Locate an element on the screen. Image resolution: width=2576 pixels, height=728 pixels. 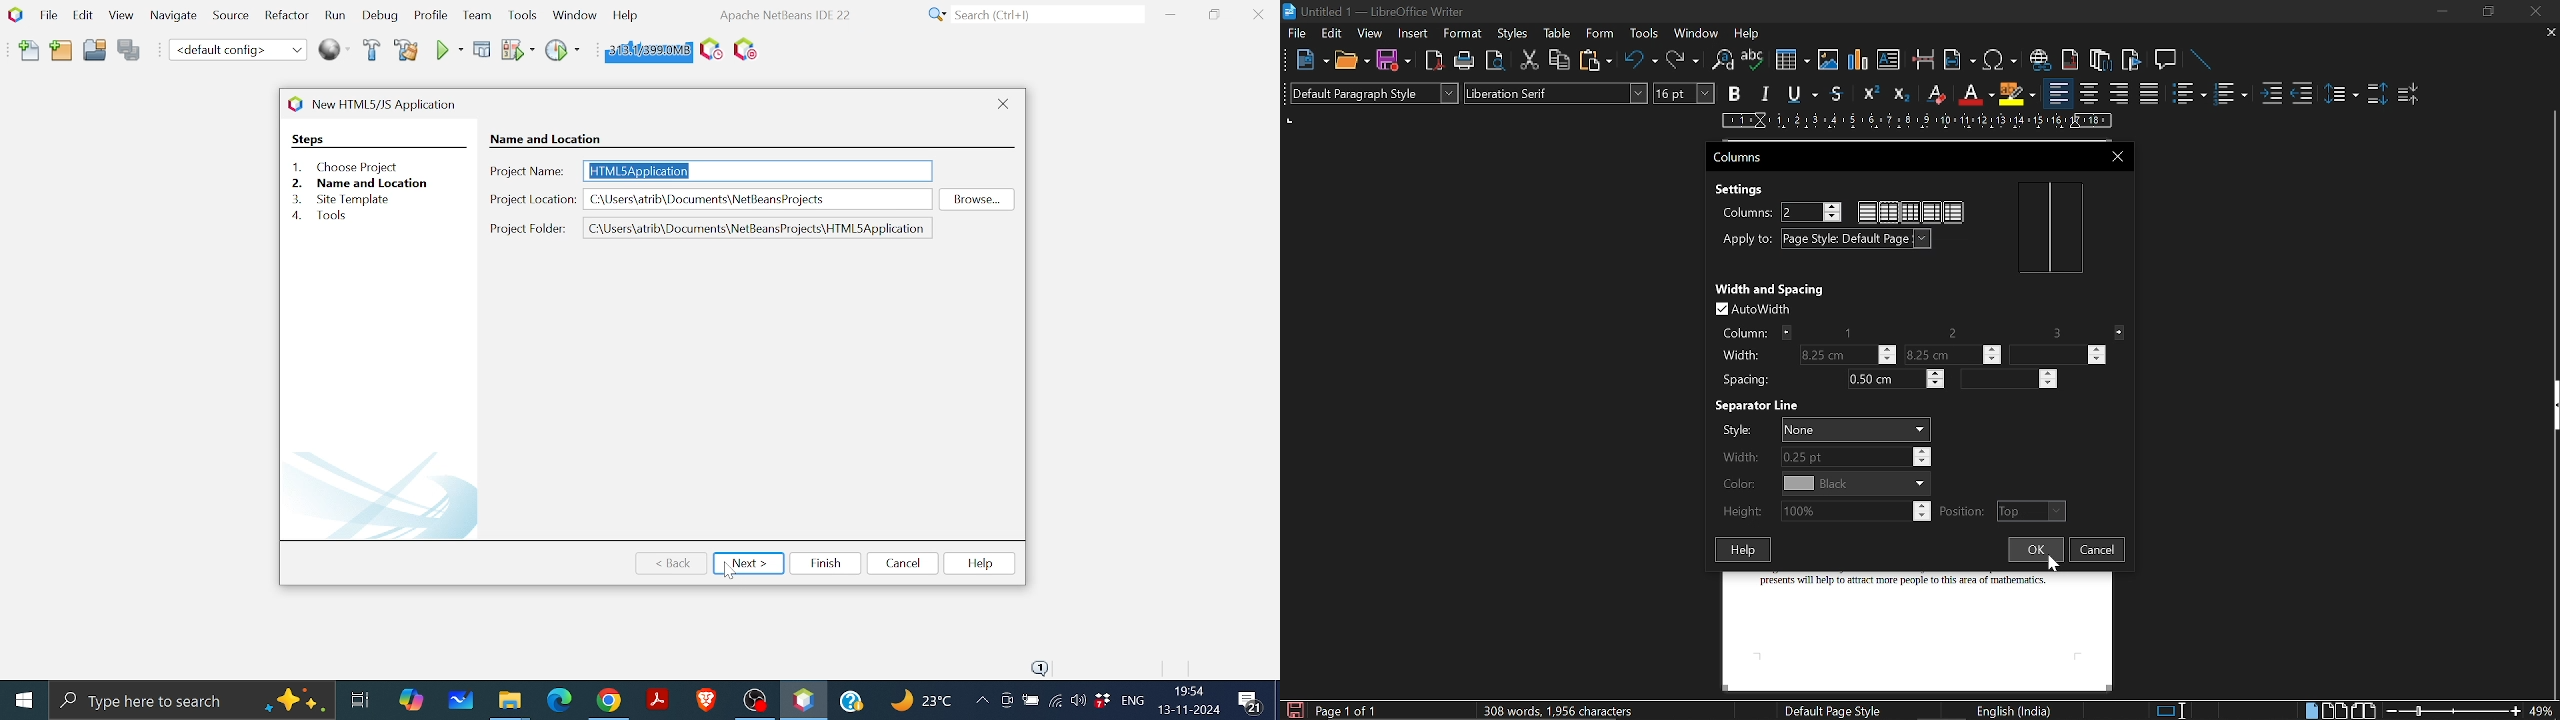
Strikethrough is located at coordinates (1841, 94).